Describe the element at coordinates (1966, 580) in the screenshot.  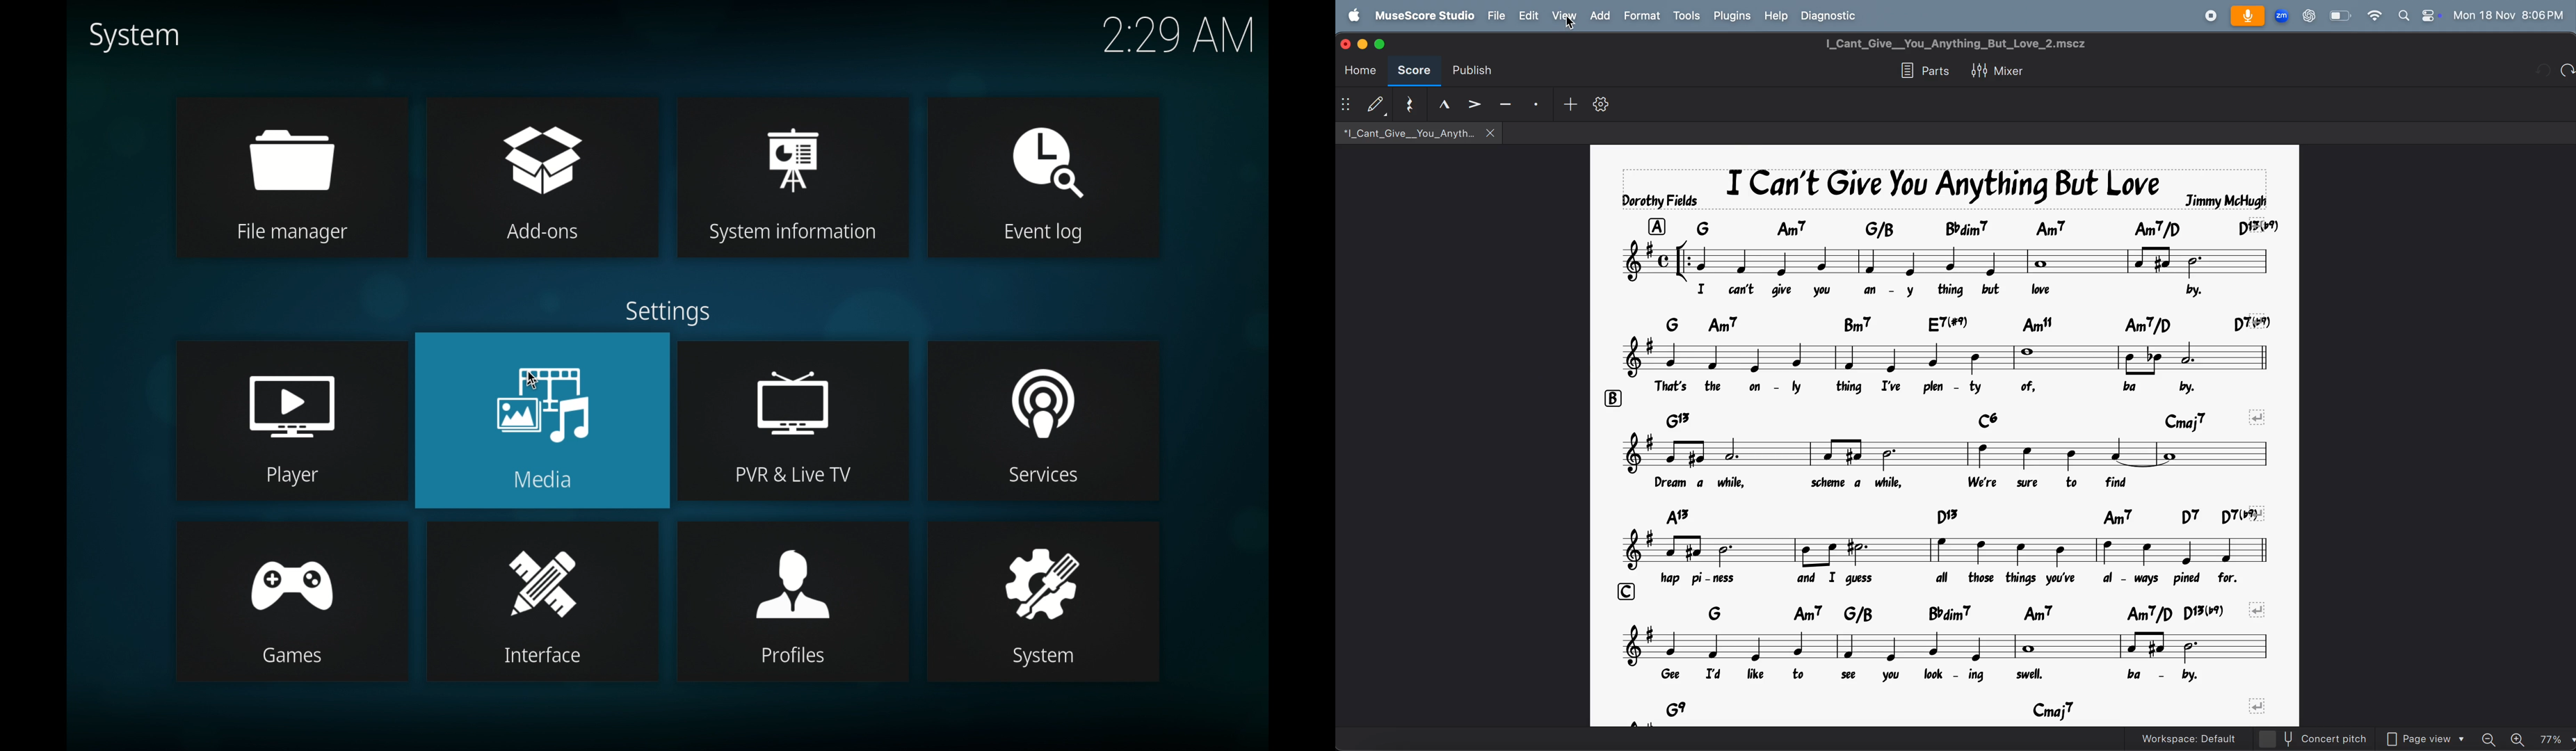
I see `lyrics` at that location.